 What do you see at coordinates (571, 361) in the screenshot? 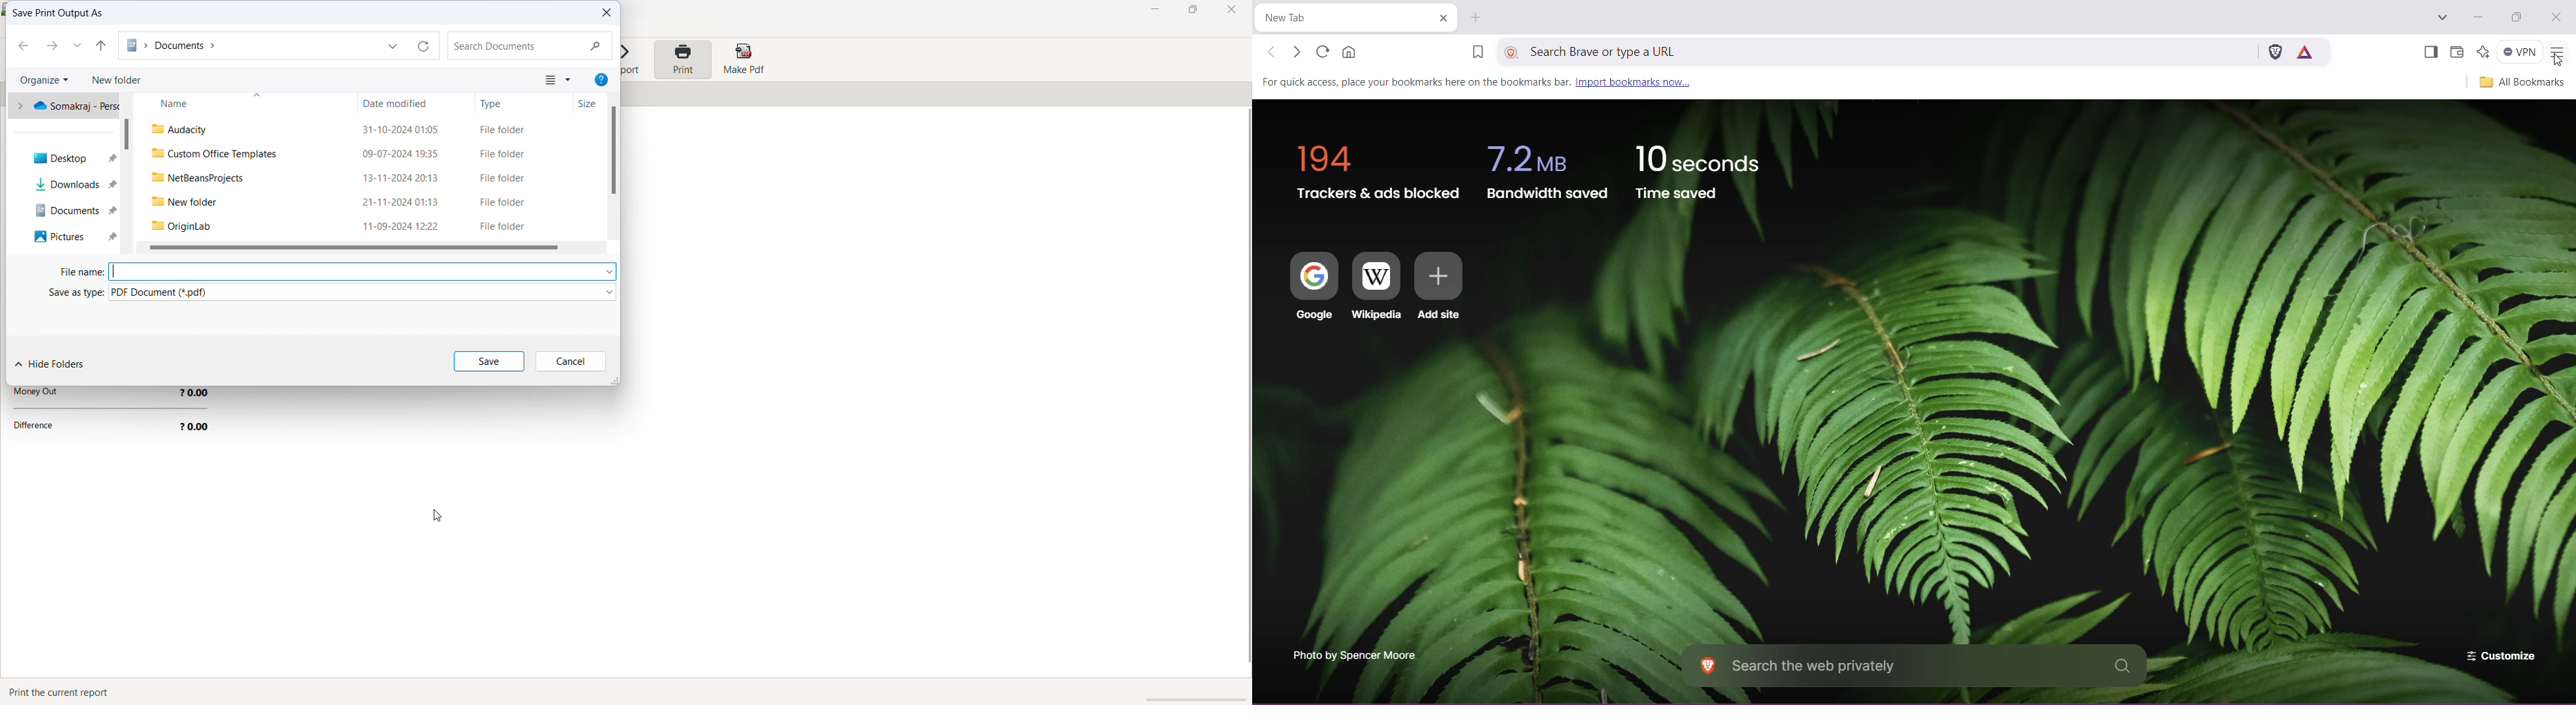
I see `cancel` at bounding box center [571, 361].